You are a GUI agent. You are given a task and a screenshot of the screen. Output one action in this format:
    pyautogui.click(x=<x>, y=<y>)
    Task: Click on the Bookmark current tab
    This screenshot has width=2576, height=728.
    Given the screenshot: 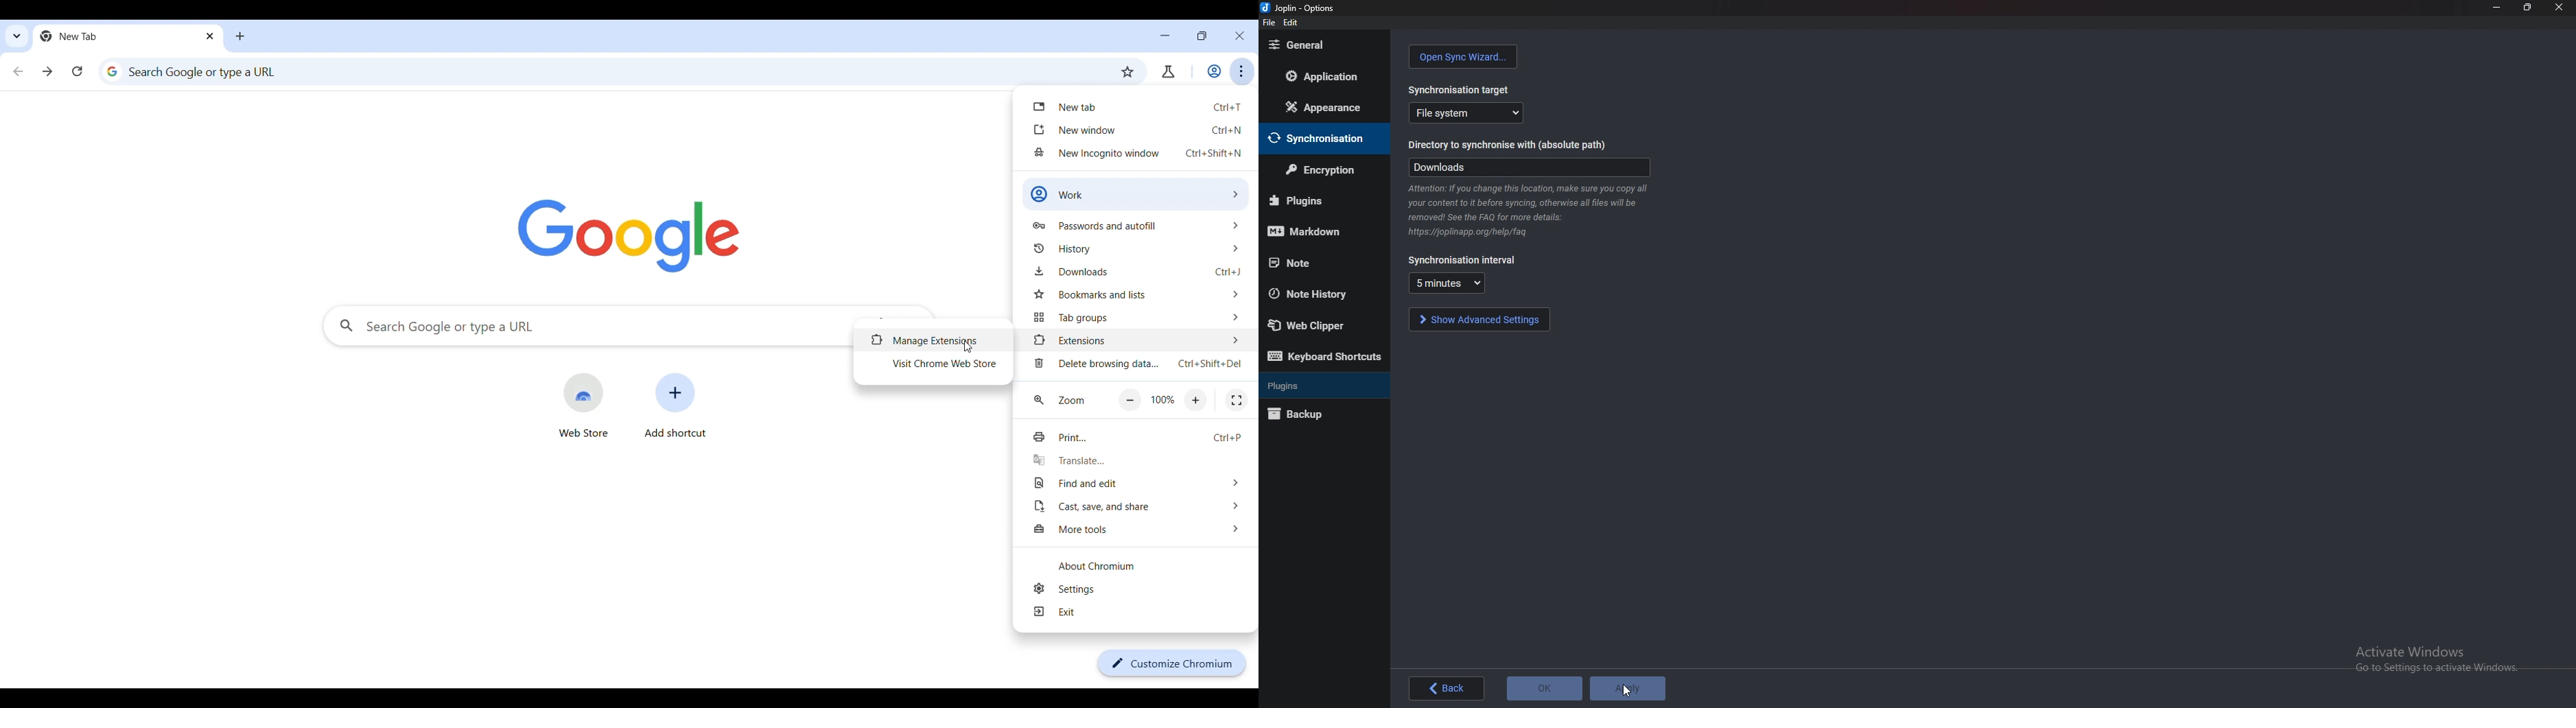 What is the action you would take?
    pyautogui.click(x=1128, y=71)
    